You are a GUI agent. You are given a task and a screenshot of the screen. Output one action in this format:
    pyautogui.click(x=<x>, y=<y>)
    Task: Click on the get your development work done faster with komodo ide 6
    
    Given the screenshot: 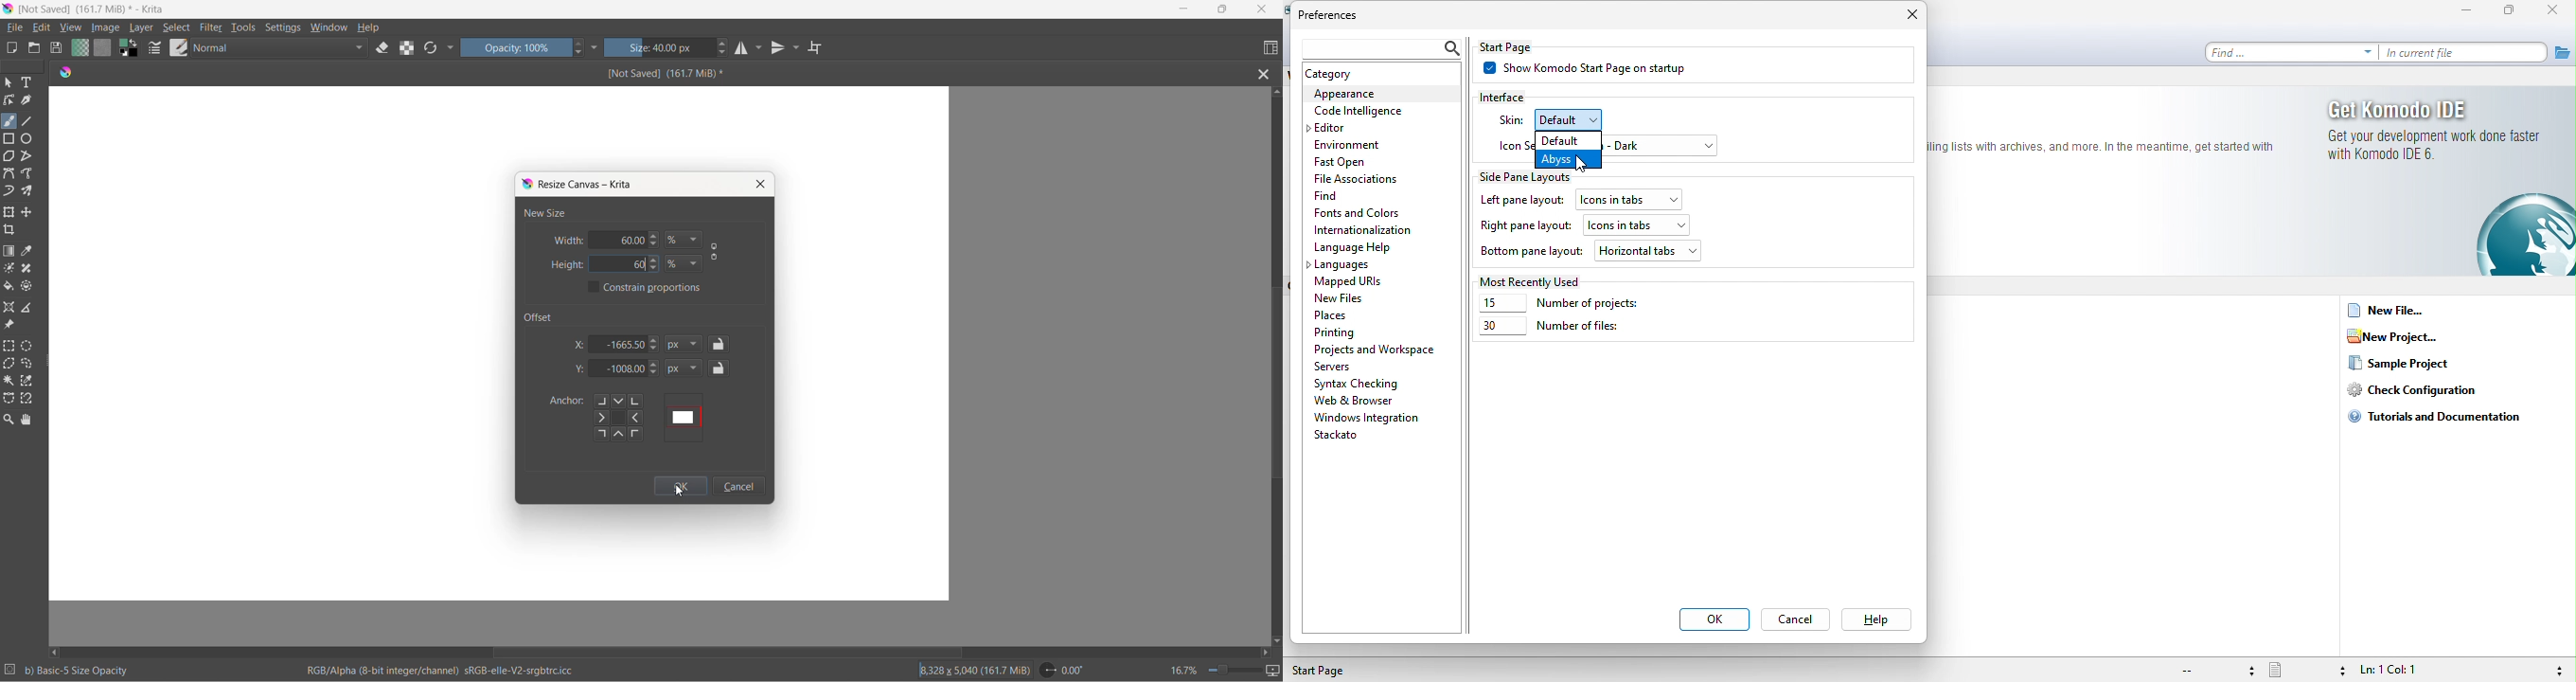 What is the action you would take?
    pyautogui.click(x=2438, y=150)
    